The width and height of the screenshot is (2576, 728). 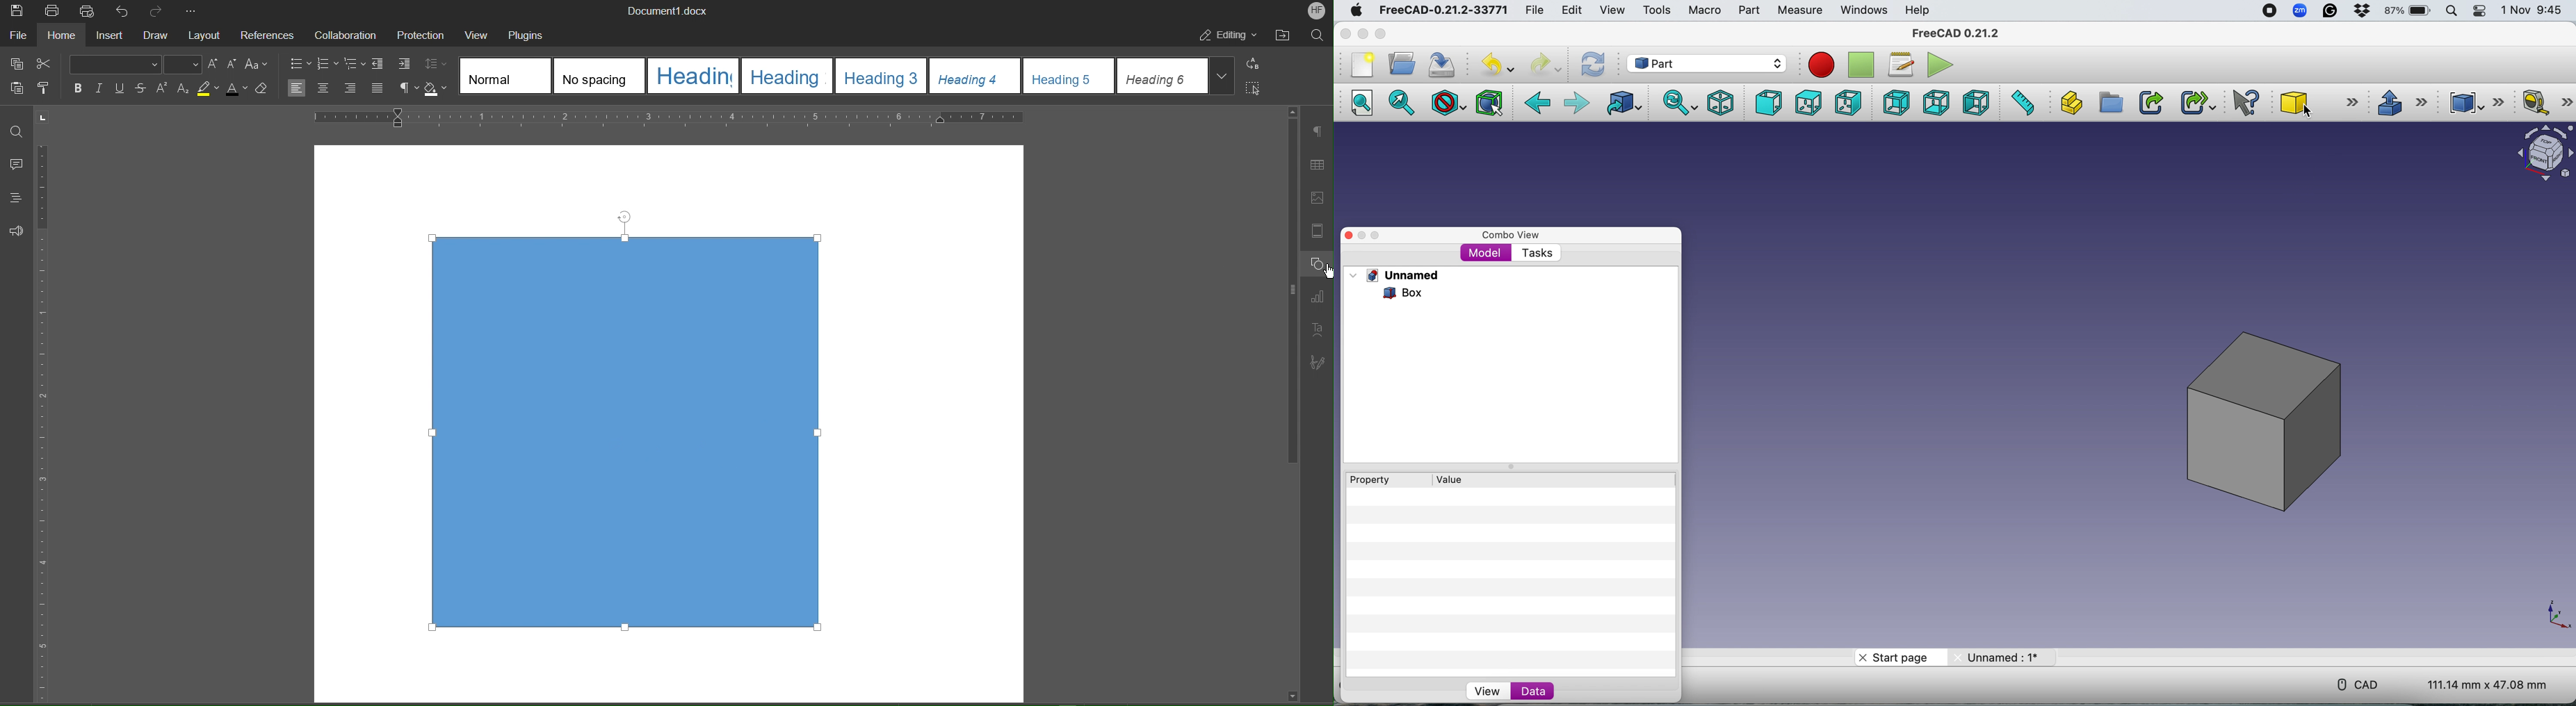 What do you see at coordinates (2194, 101) in the screenshot?
I see `Make sub link` at bounding box center [2194, 101].